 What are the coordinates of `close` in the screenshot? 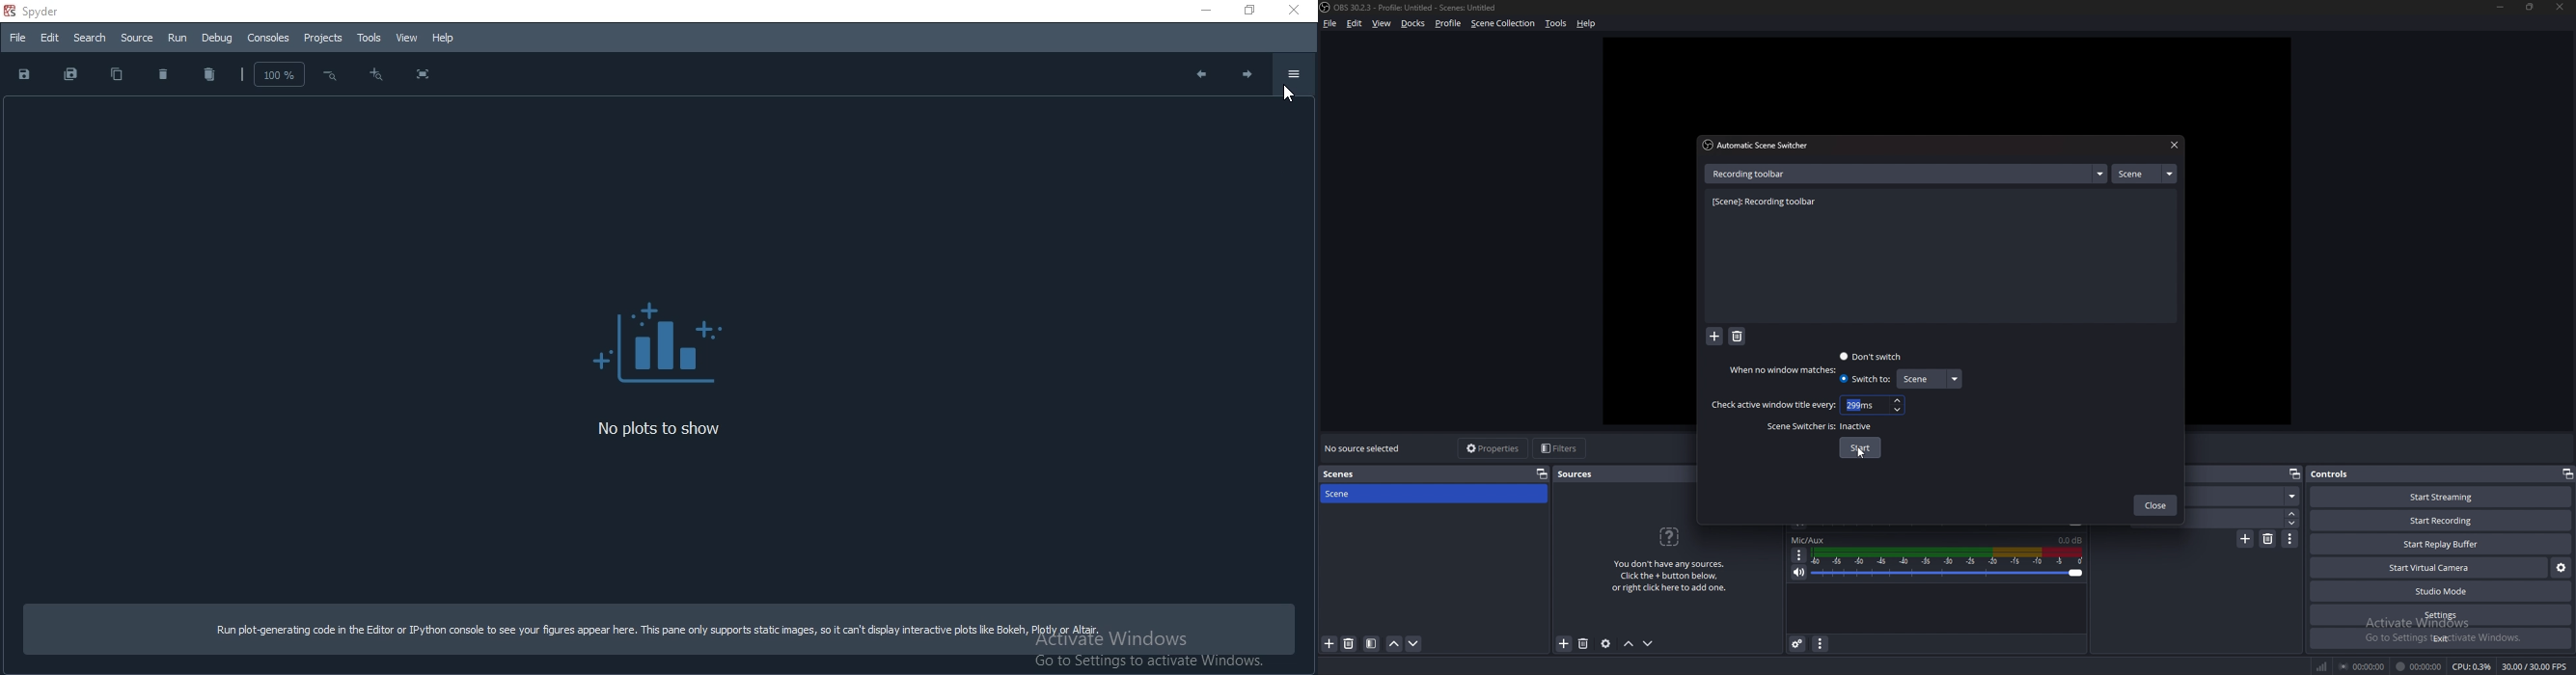 It's located at (2156, 507).